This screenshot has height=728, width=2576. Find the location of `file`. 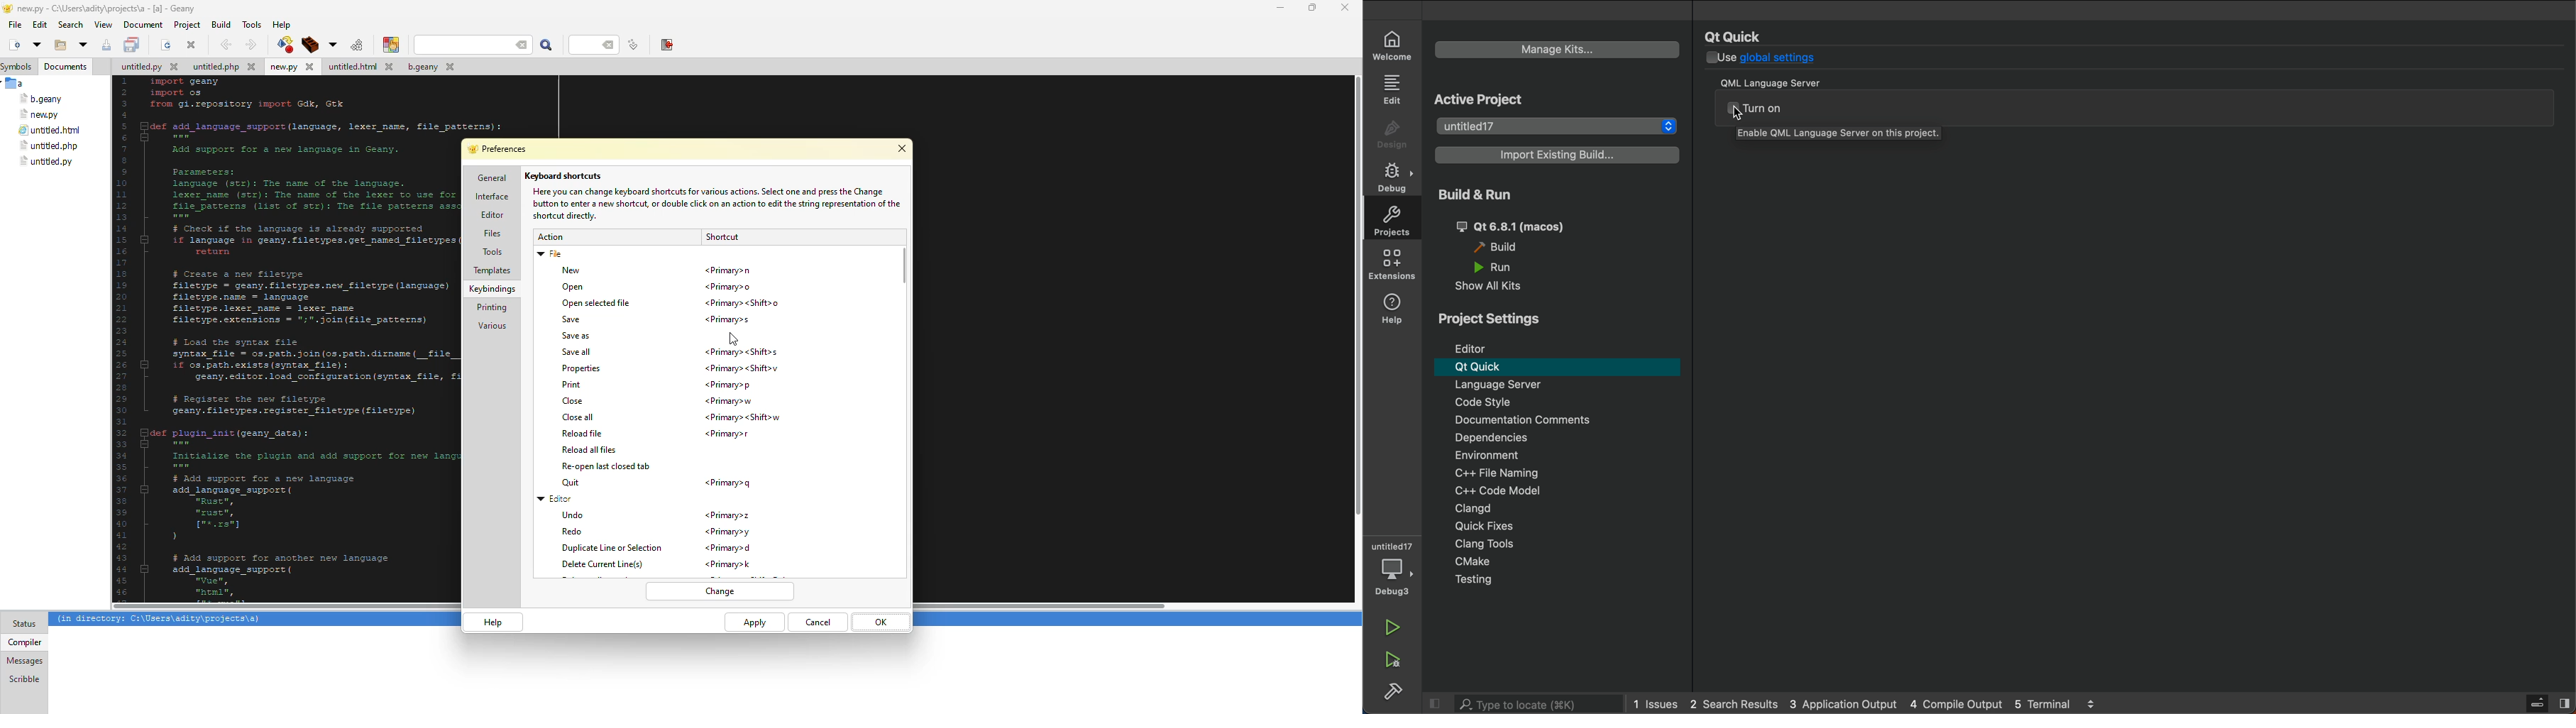

file is located at coordinates (551, 256).